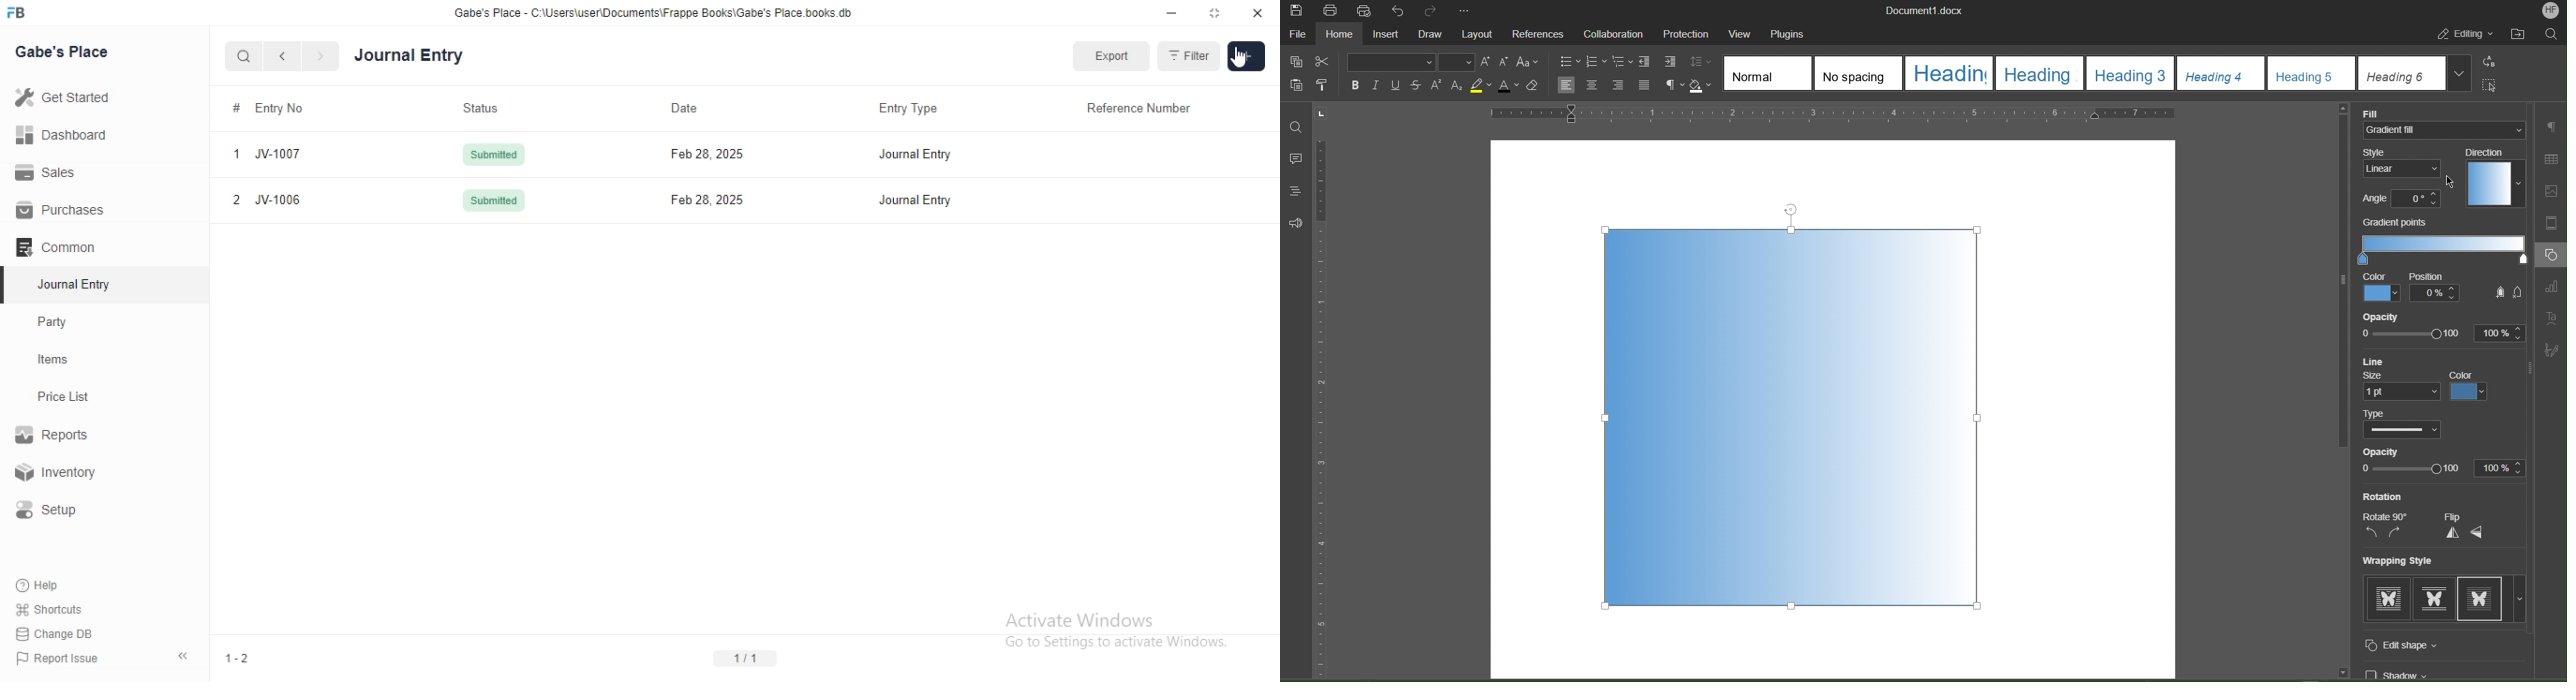  I want to click on Comman, so click(49, 247).